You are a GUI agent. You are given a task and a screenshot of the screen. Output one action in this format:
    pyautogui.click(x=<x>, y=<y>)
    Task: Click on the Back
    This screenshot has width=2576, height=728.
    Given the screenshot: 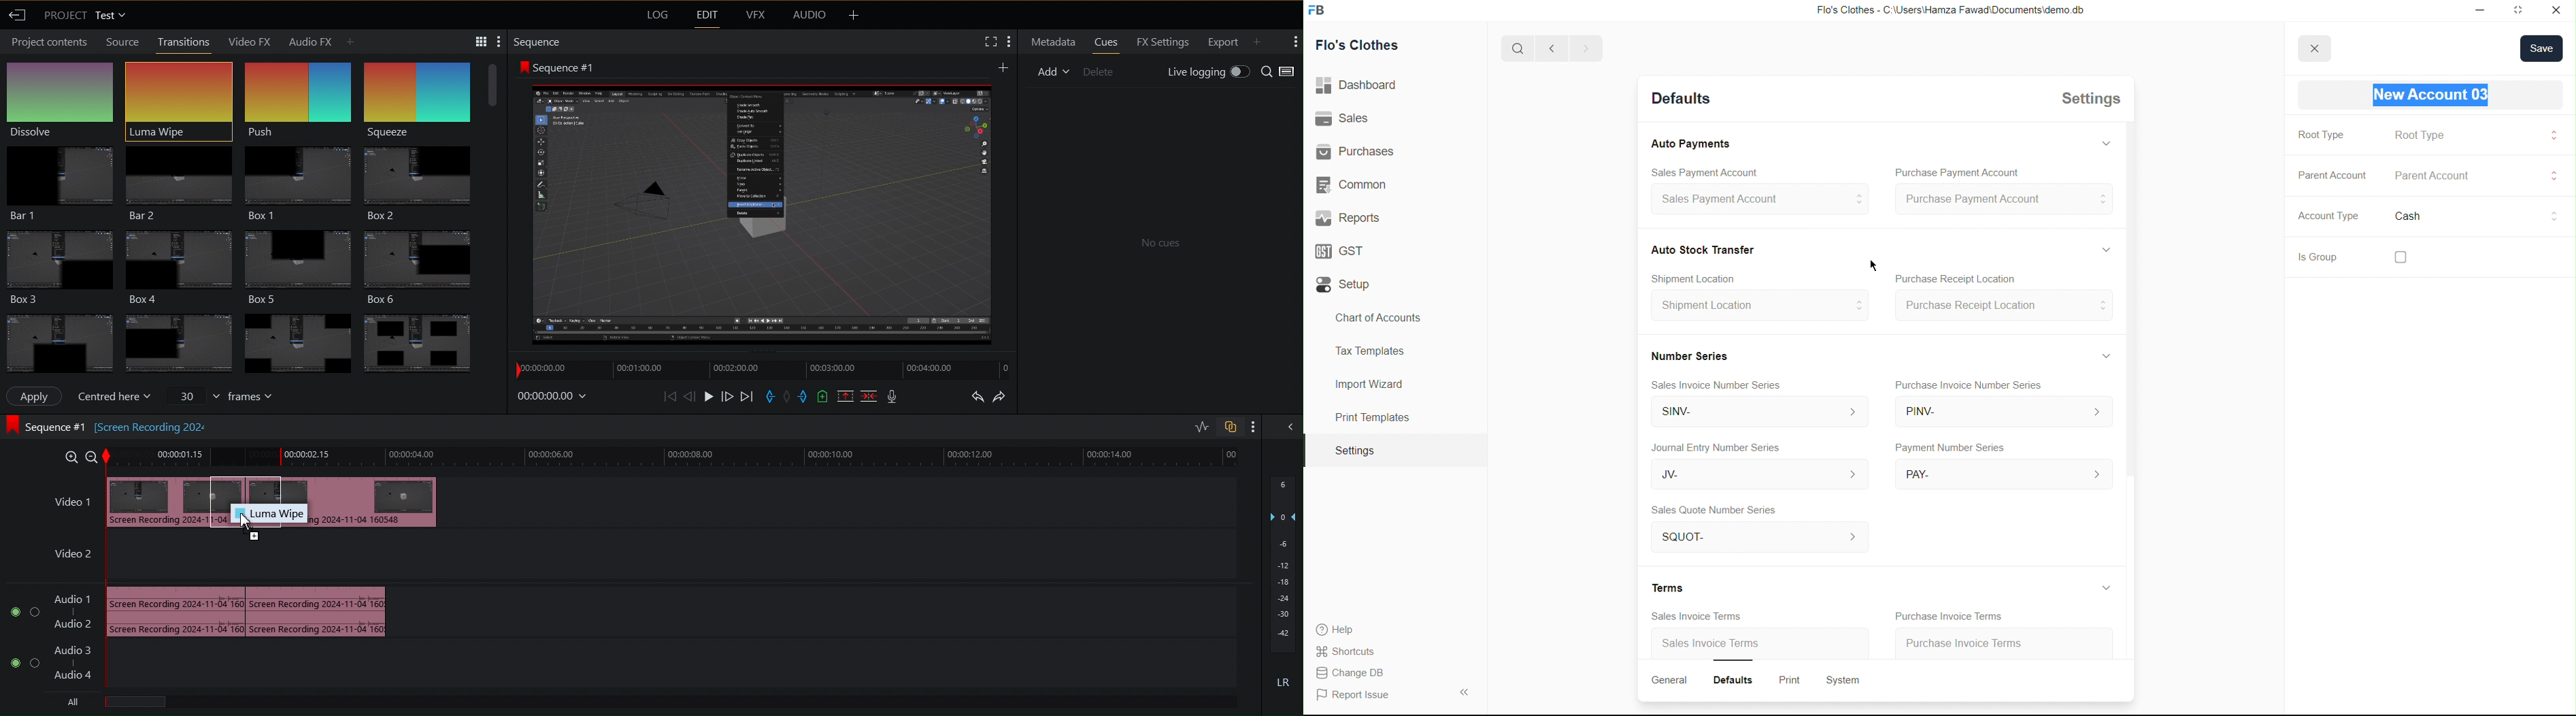 What is the action you would take?
    pyautogui.click(x=1548, y=49)
    